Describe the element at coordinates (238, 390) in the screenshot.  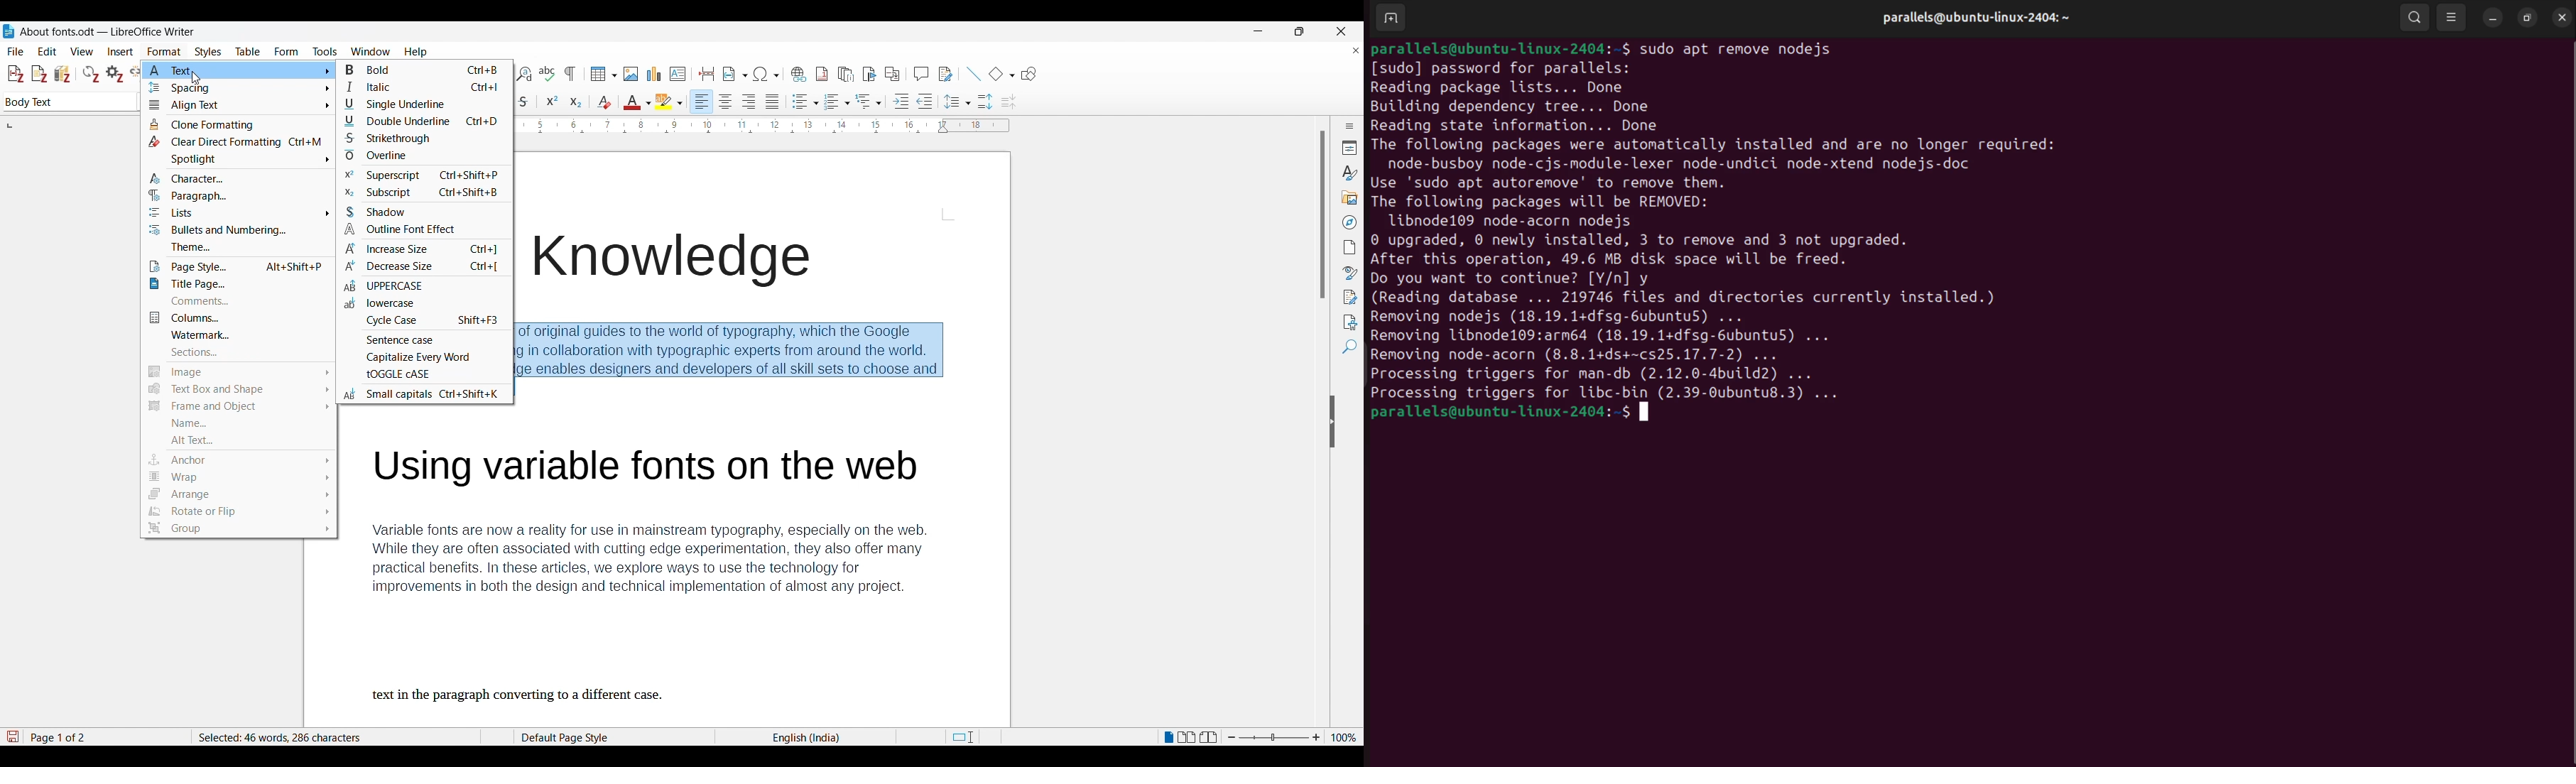
I see `text box and shape` at that location.